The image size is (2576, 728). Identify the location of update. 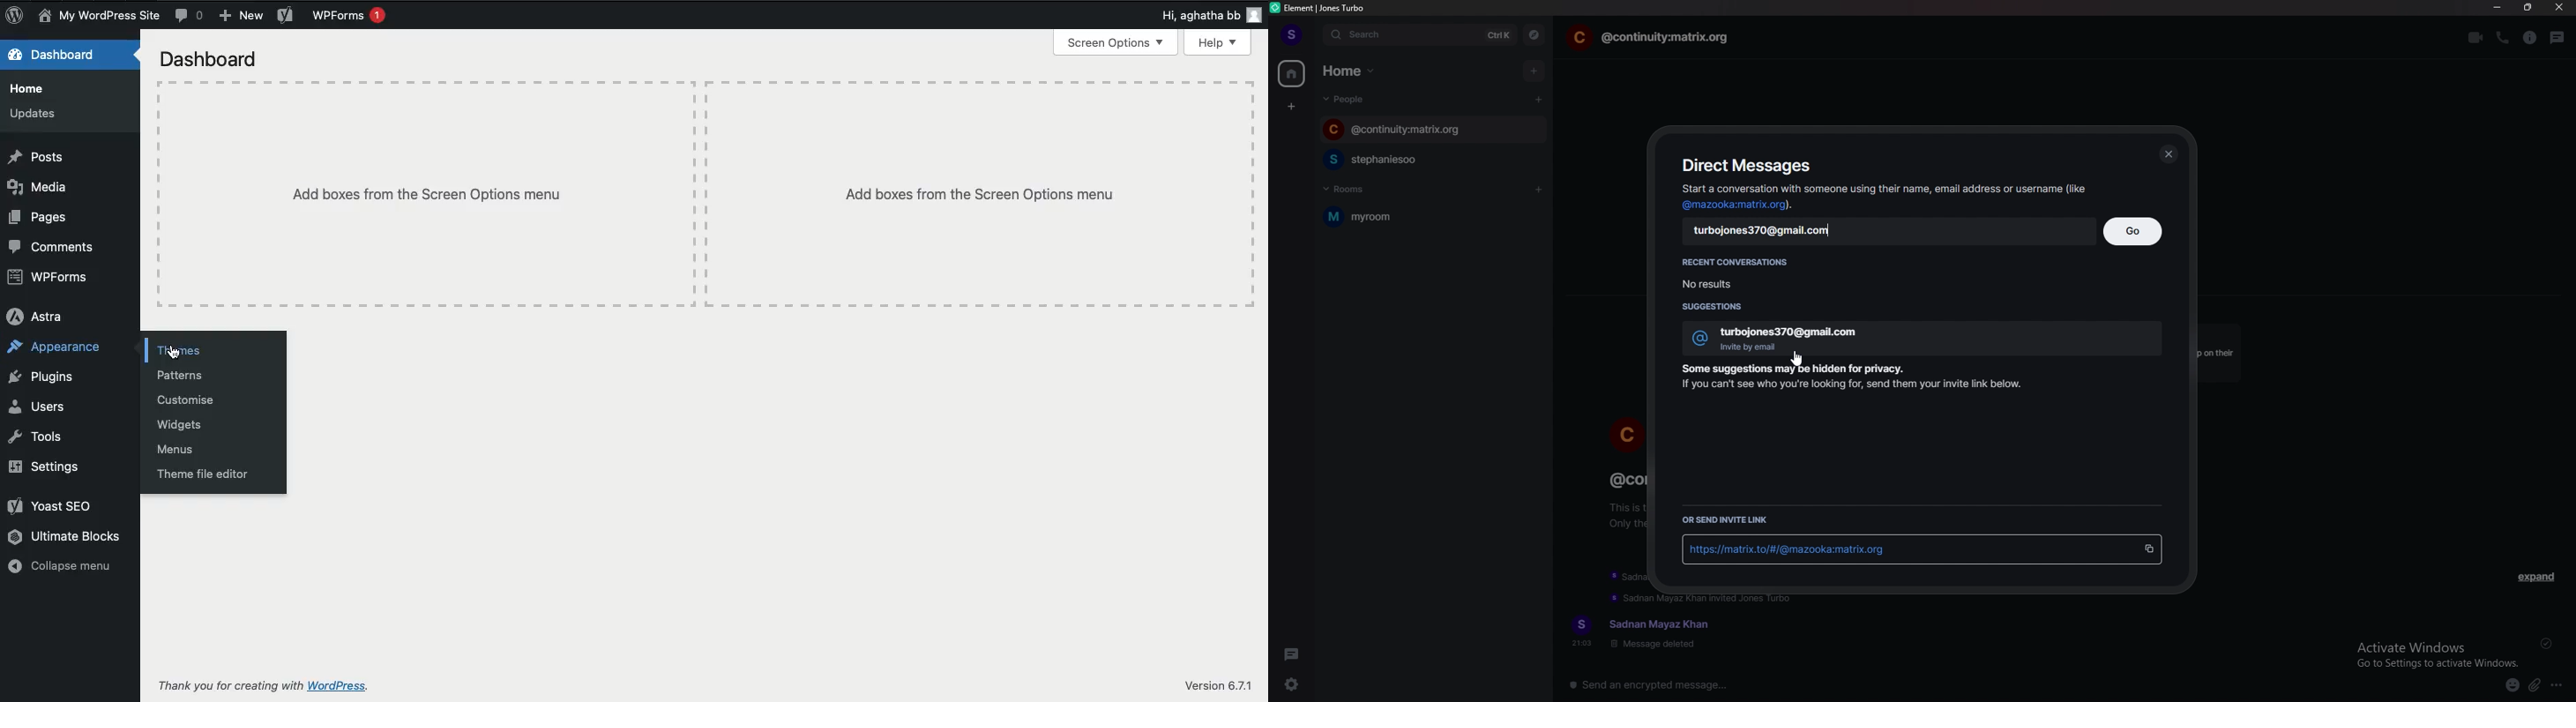
(1706, 600).